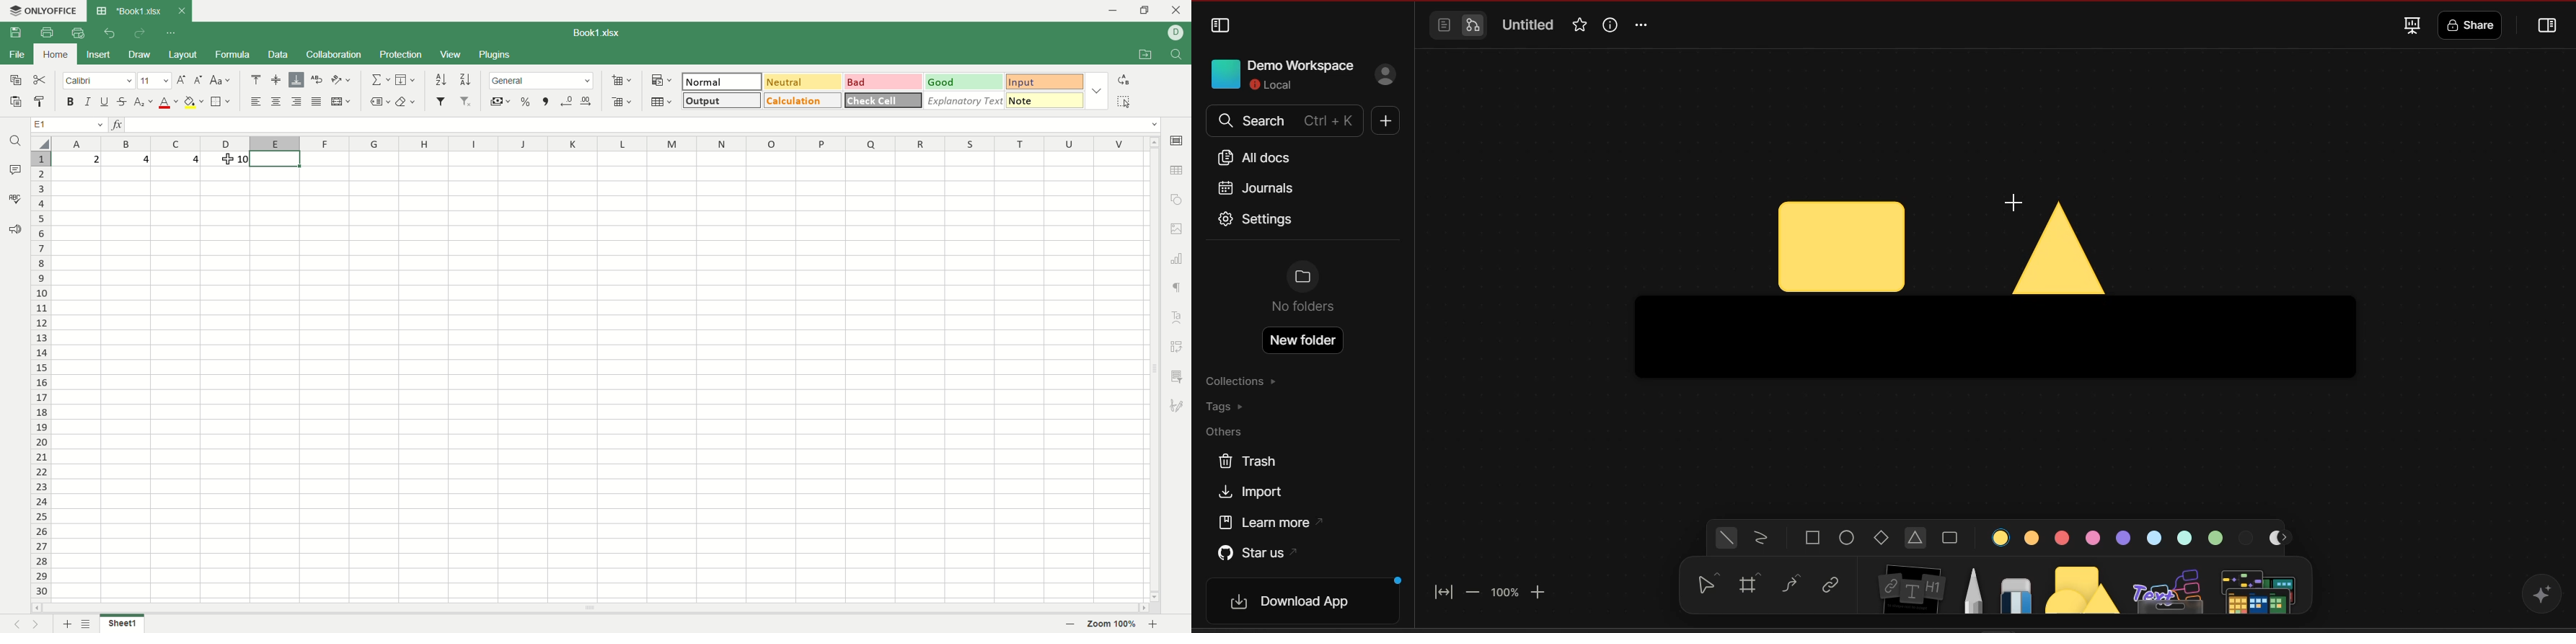 This screenshot has height=644, width=2576. Describe the element at coordinates (1178, 316) in the screenshot. I see `text art settings` at that location.